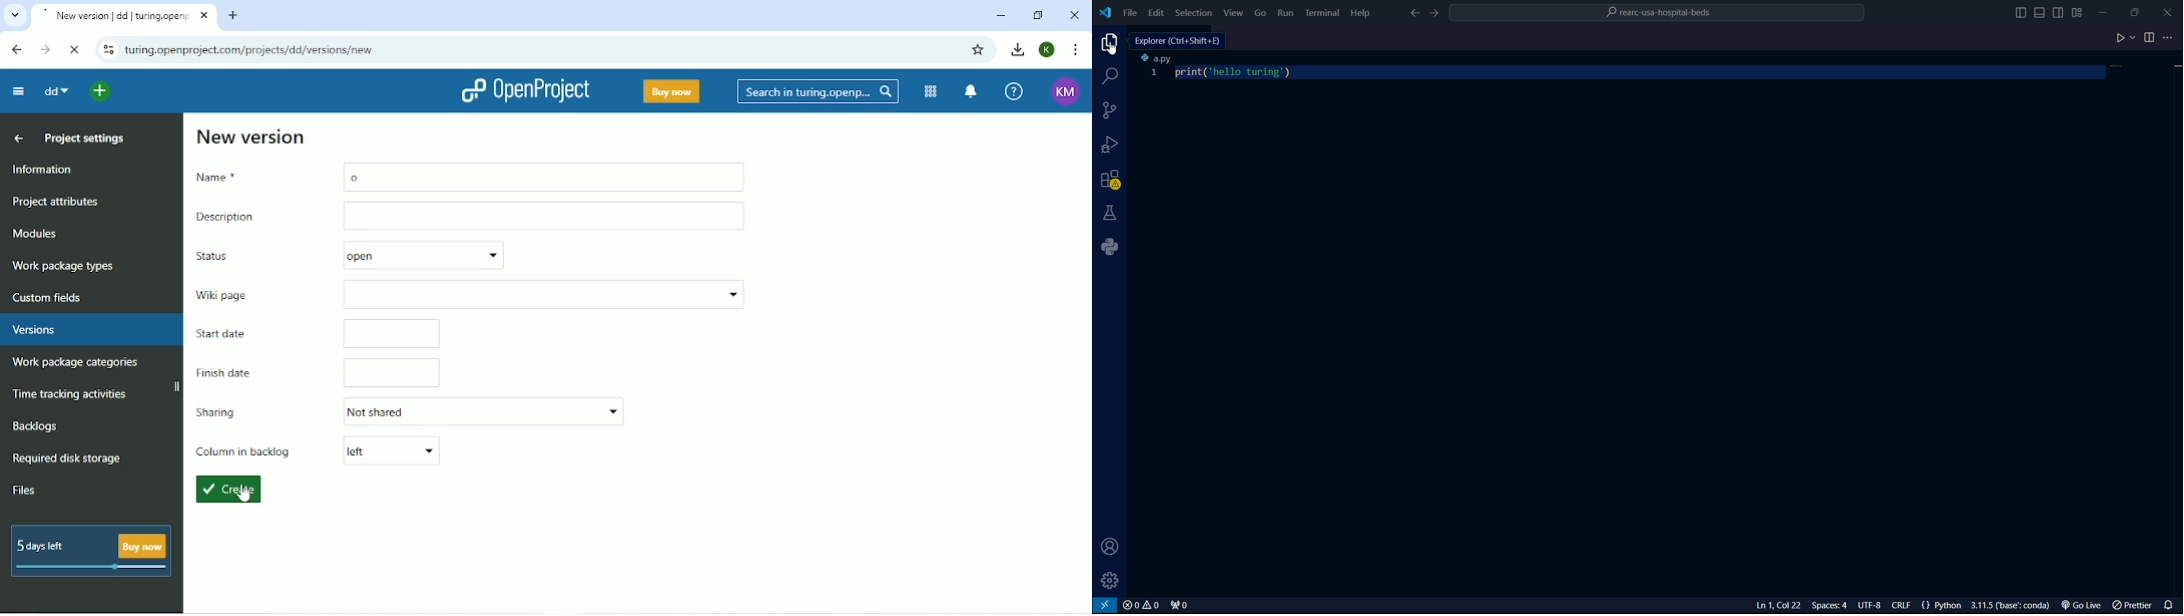  Describe the element at coordinates (1234, 11) in the screenshot. I see `view menu` at that location.